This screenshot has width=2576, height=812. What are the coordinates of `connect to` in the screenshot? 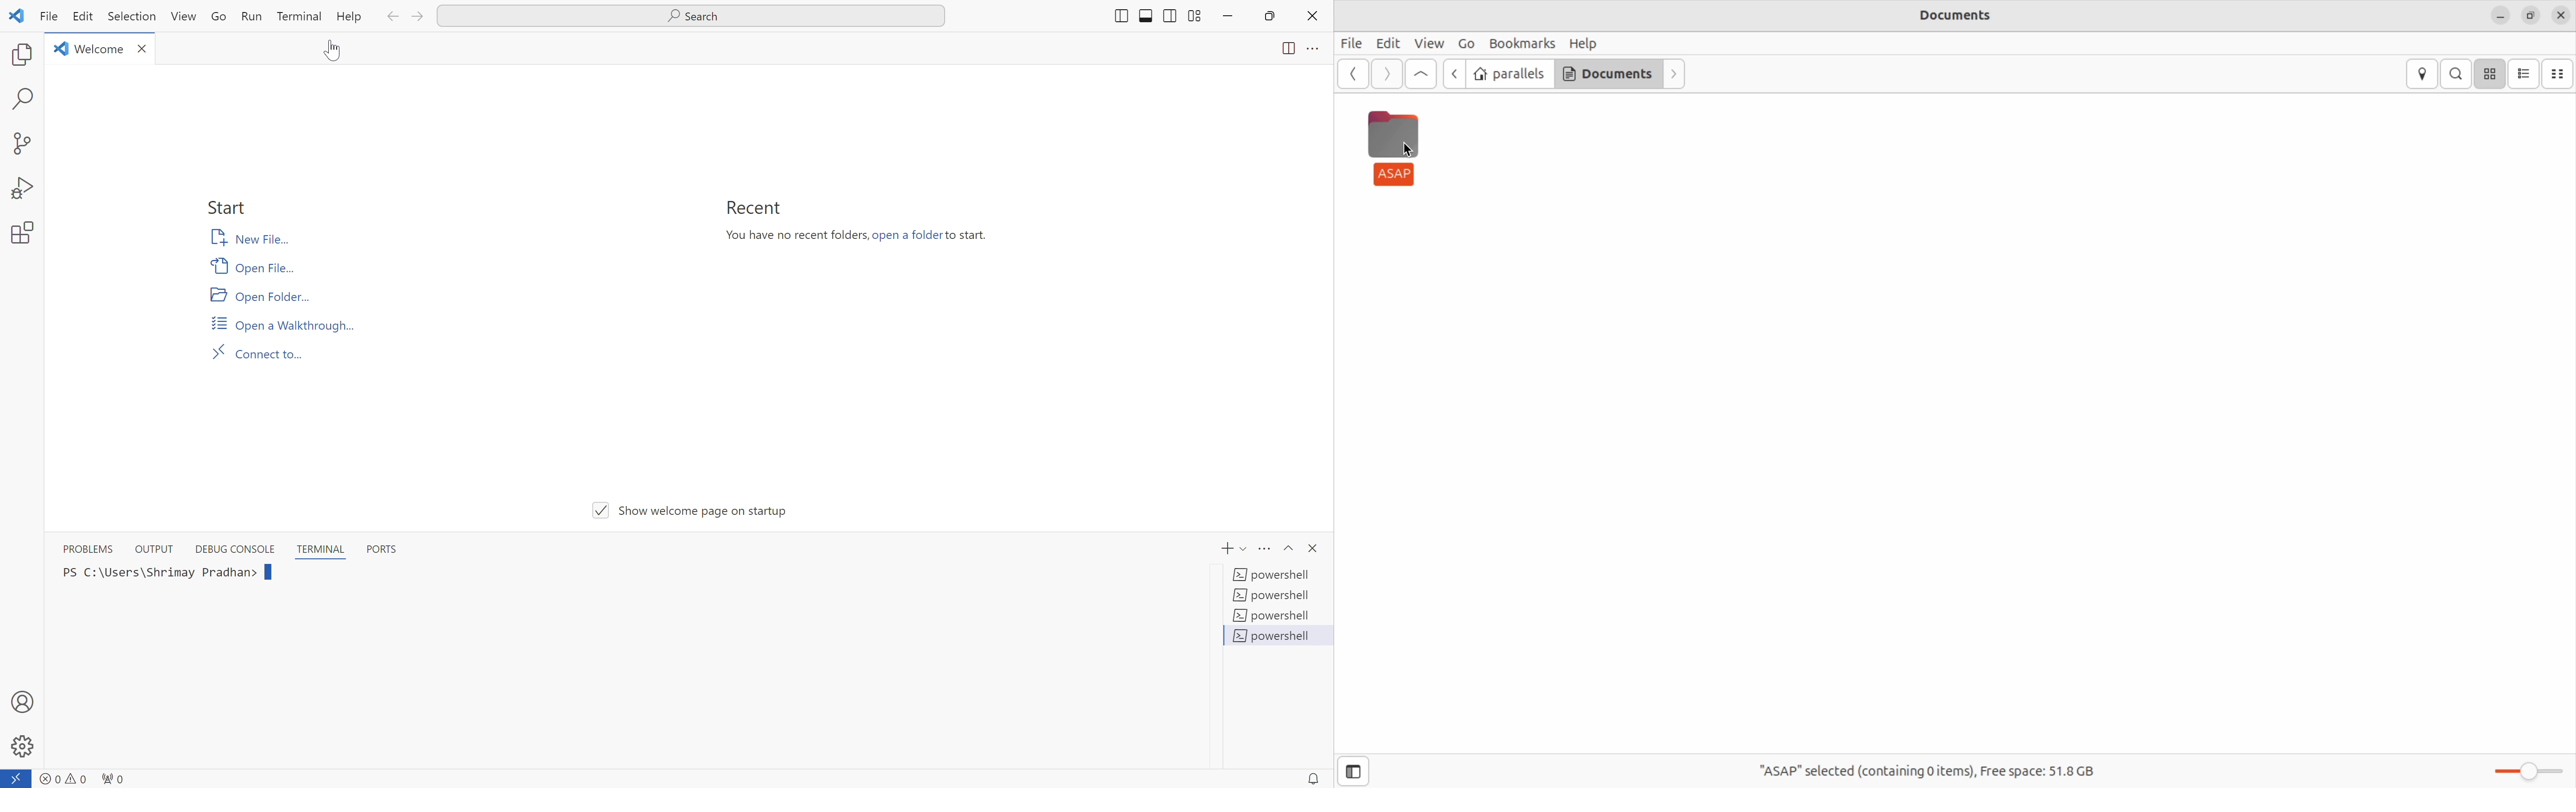 It's located at (17, 779).